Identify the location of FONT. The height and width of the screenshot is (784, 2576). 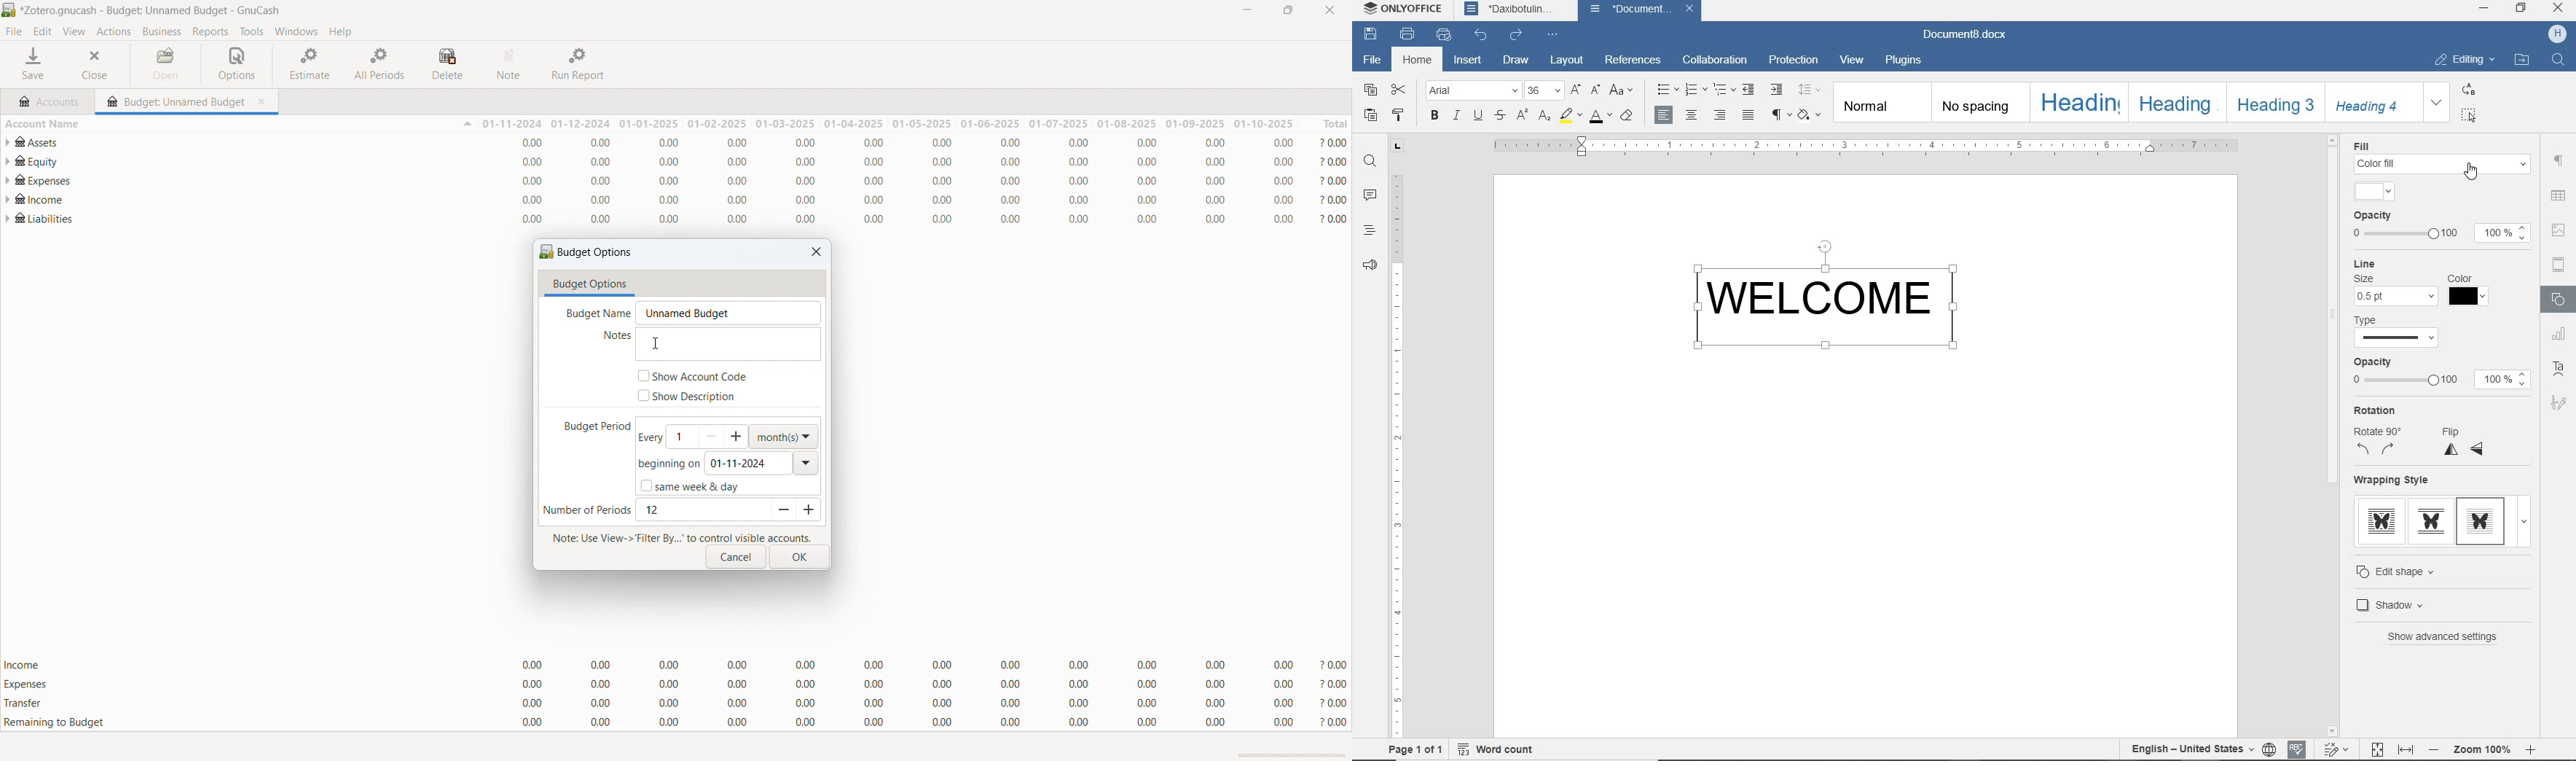
(1472, 91).